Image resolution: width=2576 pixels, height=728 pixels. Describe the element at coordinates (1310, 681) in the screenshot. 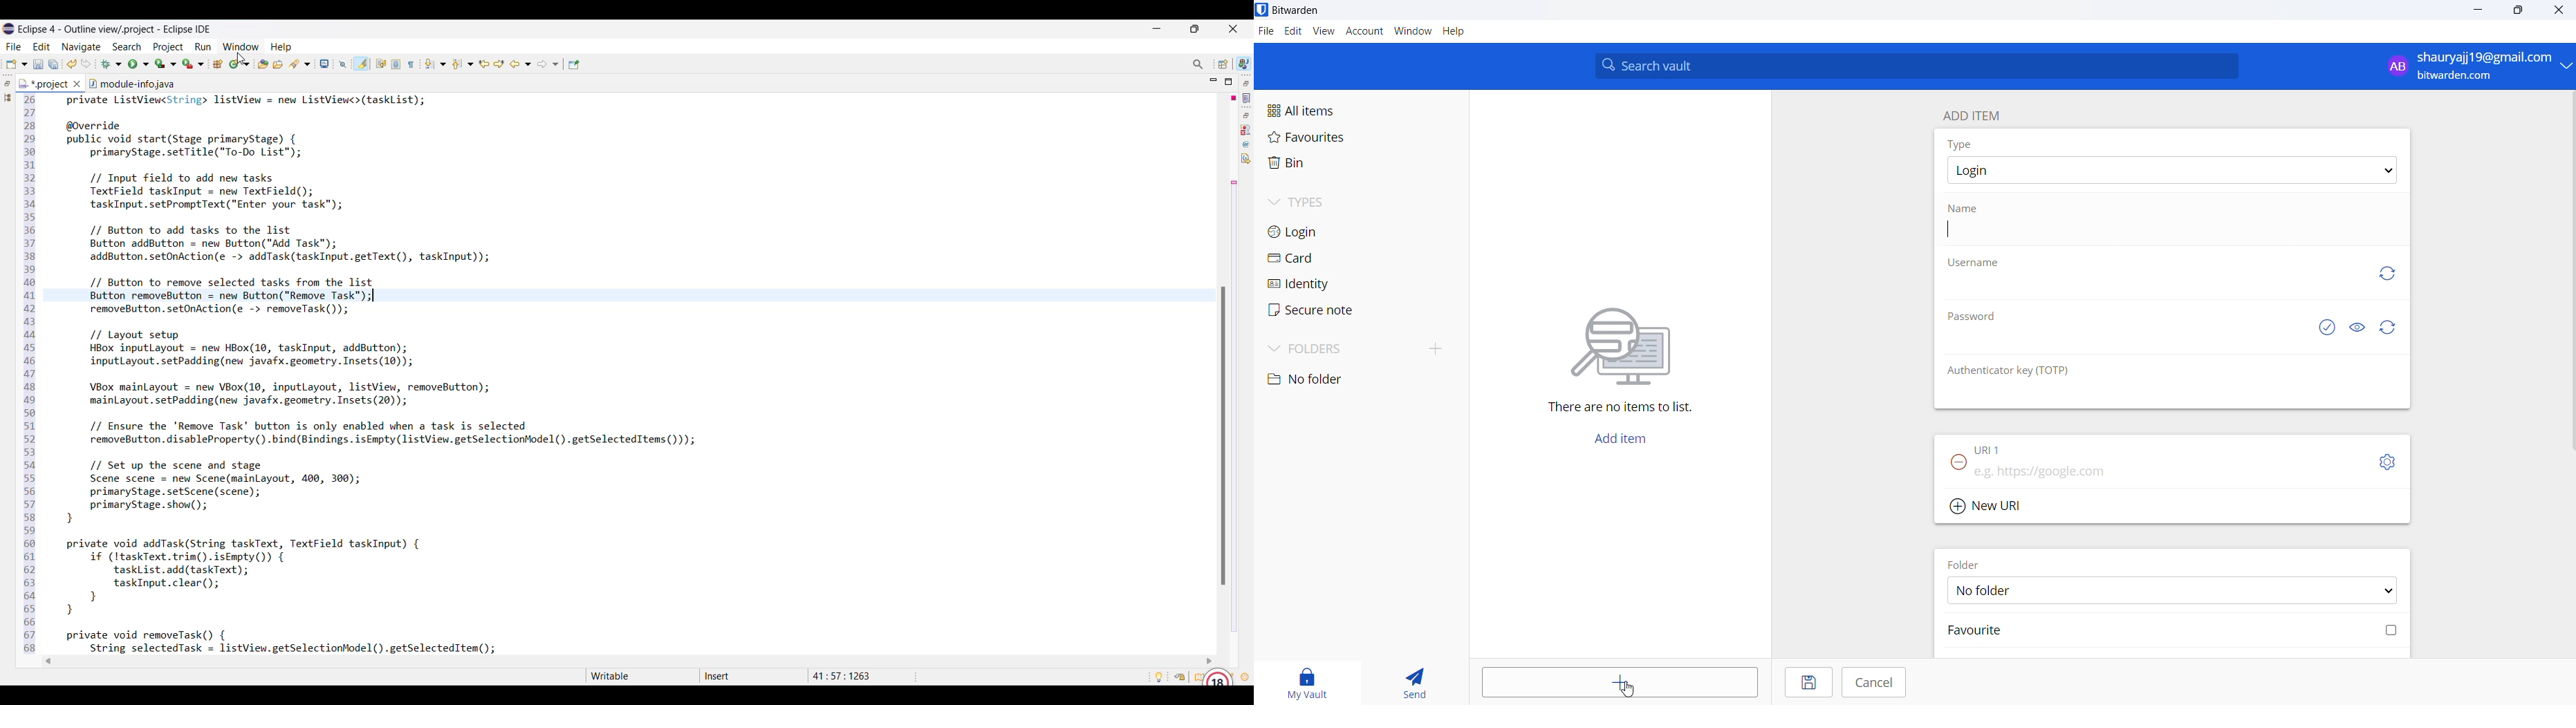

I see `my vault` at that location.